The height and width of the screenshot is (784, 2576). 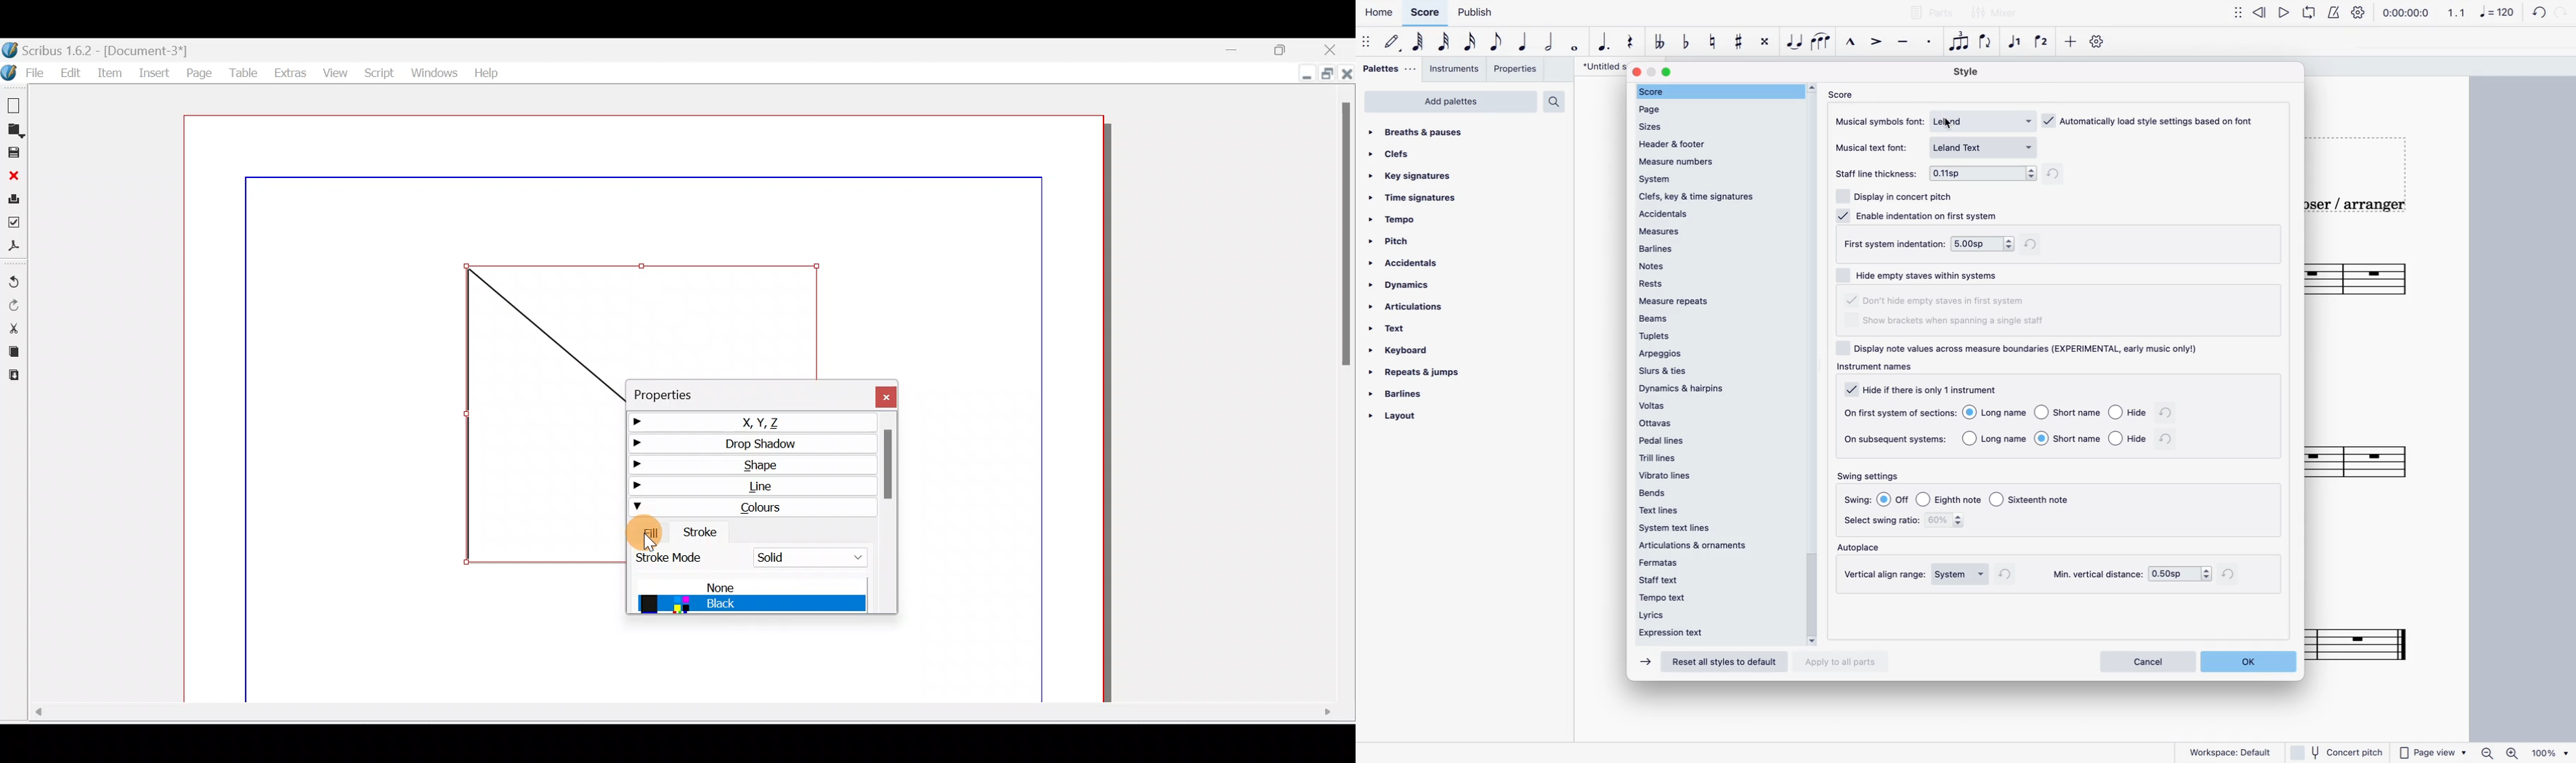 I want to click on Colours, so click(x=751, y=506).